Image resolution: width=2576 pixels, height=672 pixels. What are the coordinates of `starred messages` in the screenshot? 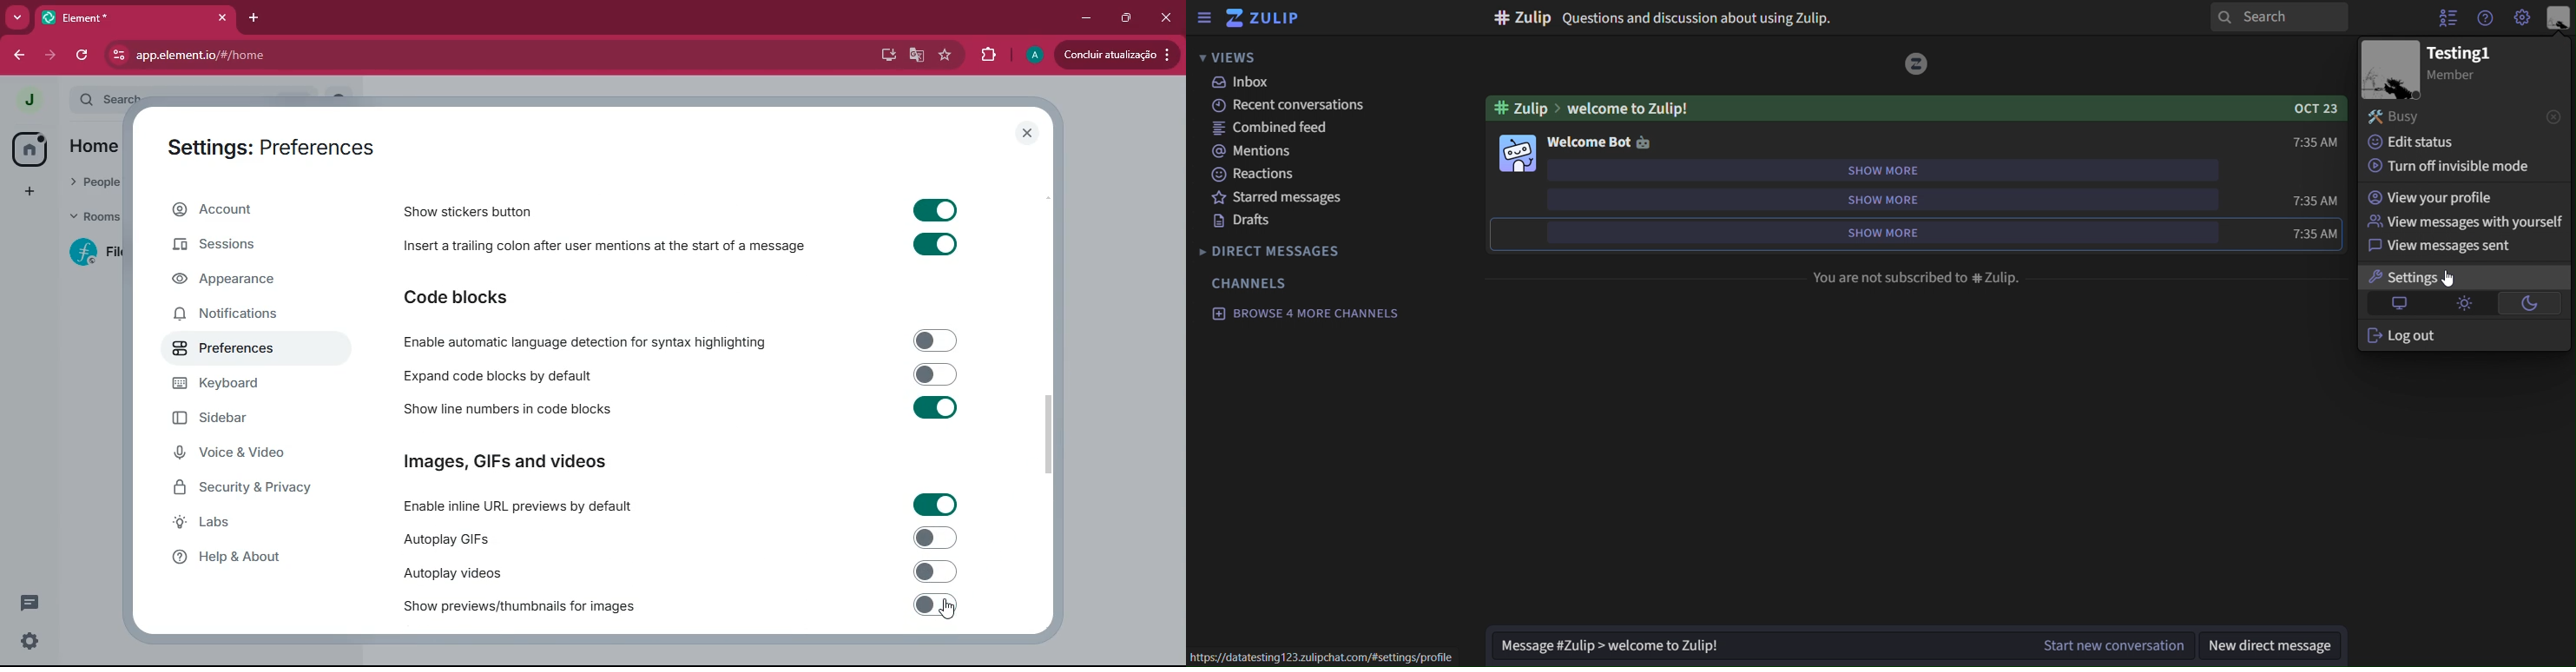 It's located at (1284, 199).